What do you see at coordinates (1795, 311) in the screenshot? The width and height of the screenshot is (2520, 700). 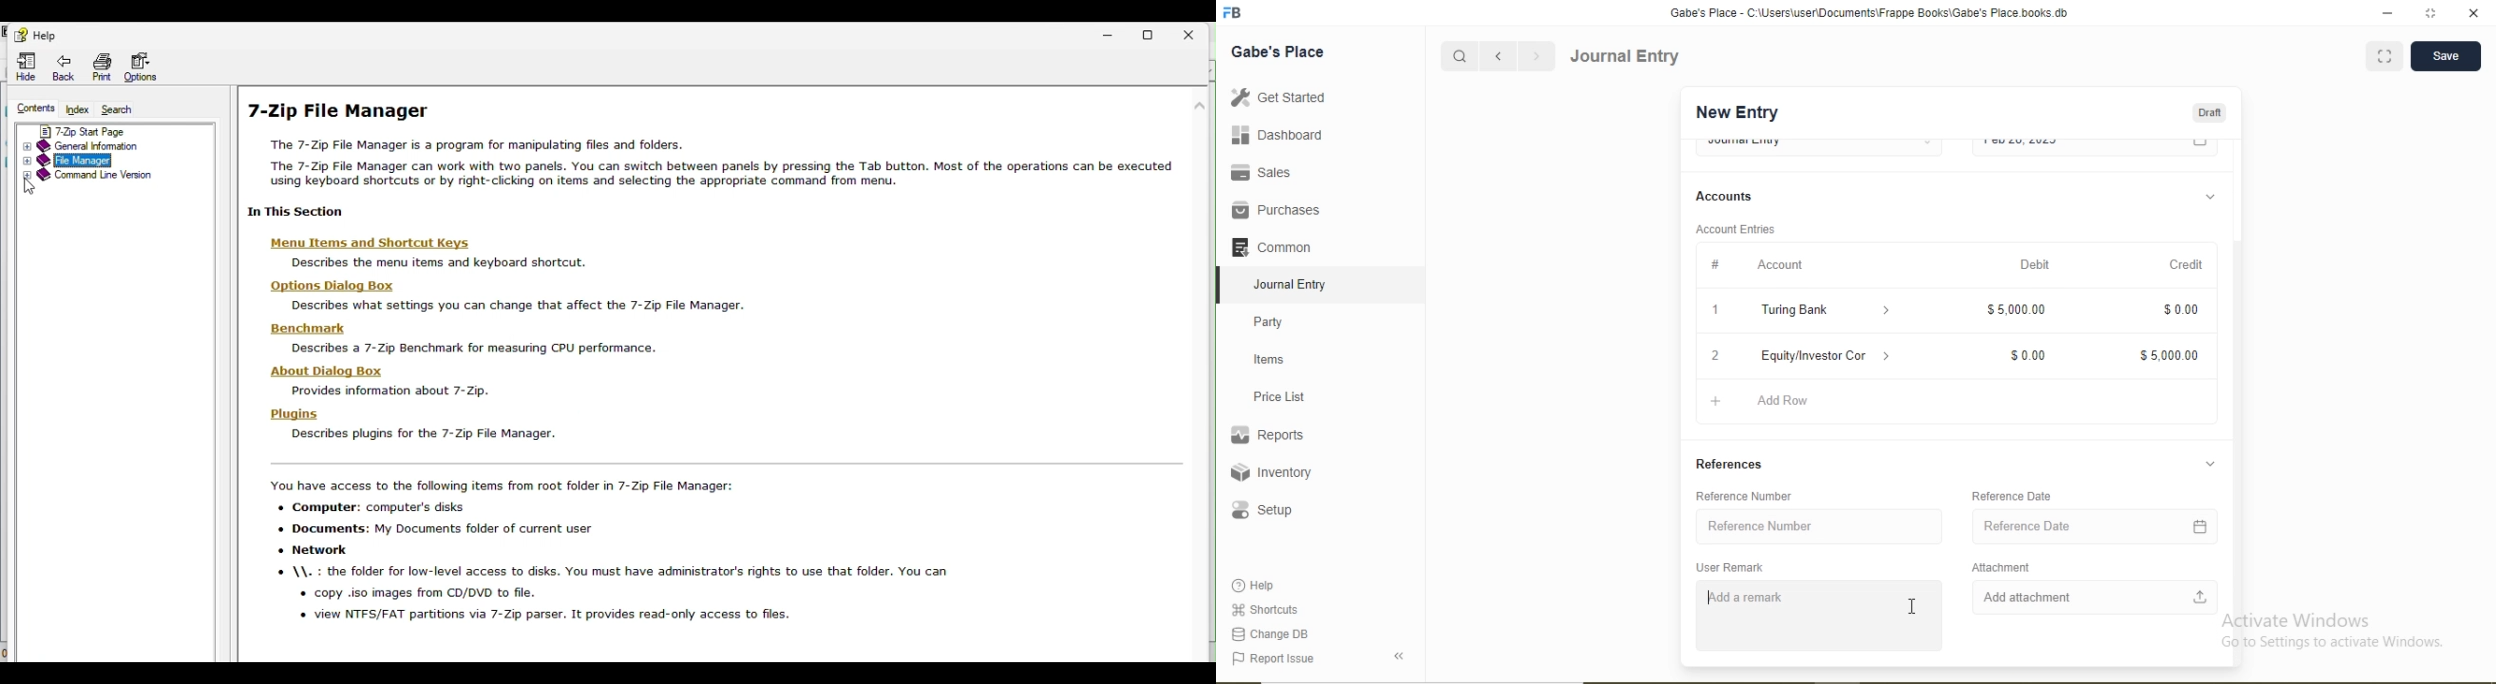 I see `Turing Bank` at bounding box center [1795, 311].